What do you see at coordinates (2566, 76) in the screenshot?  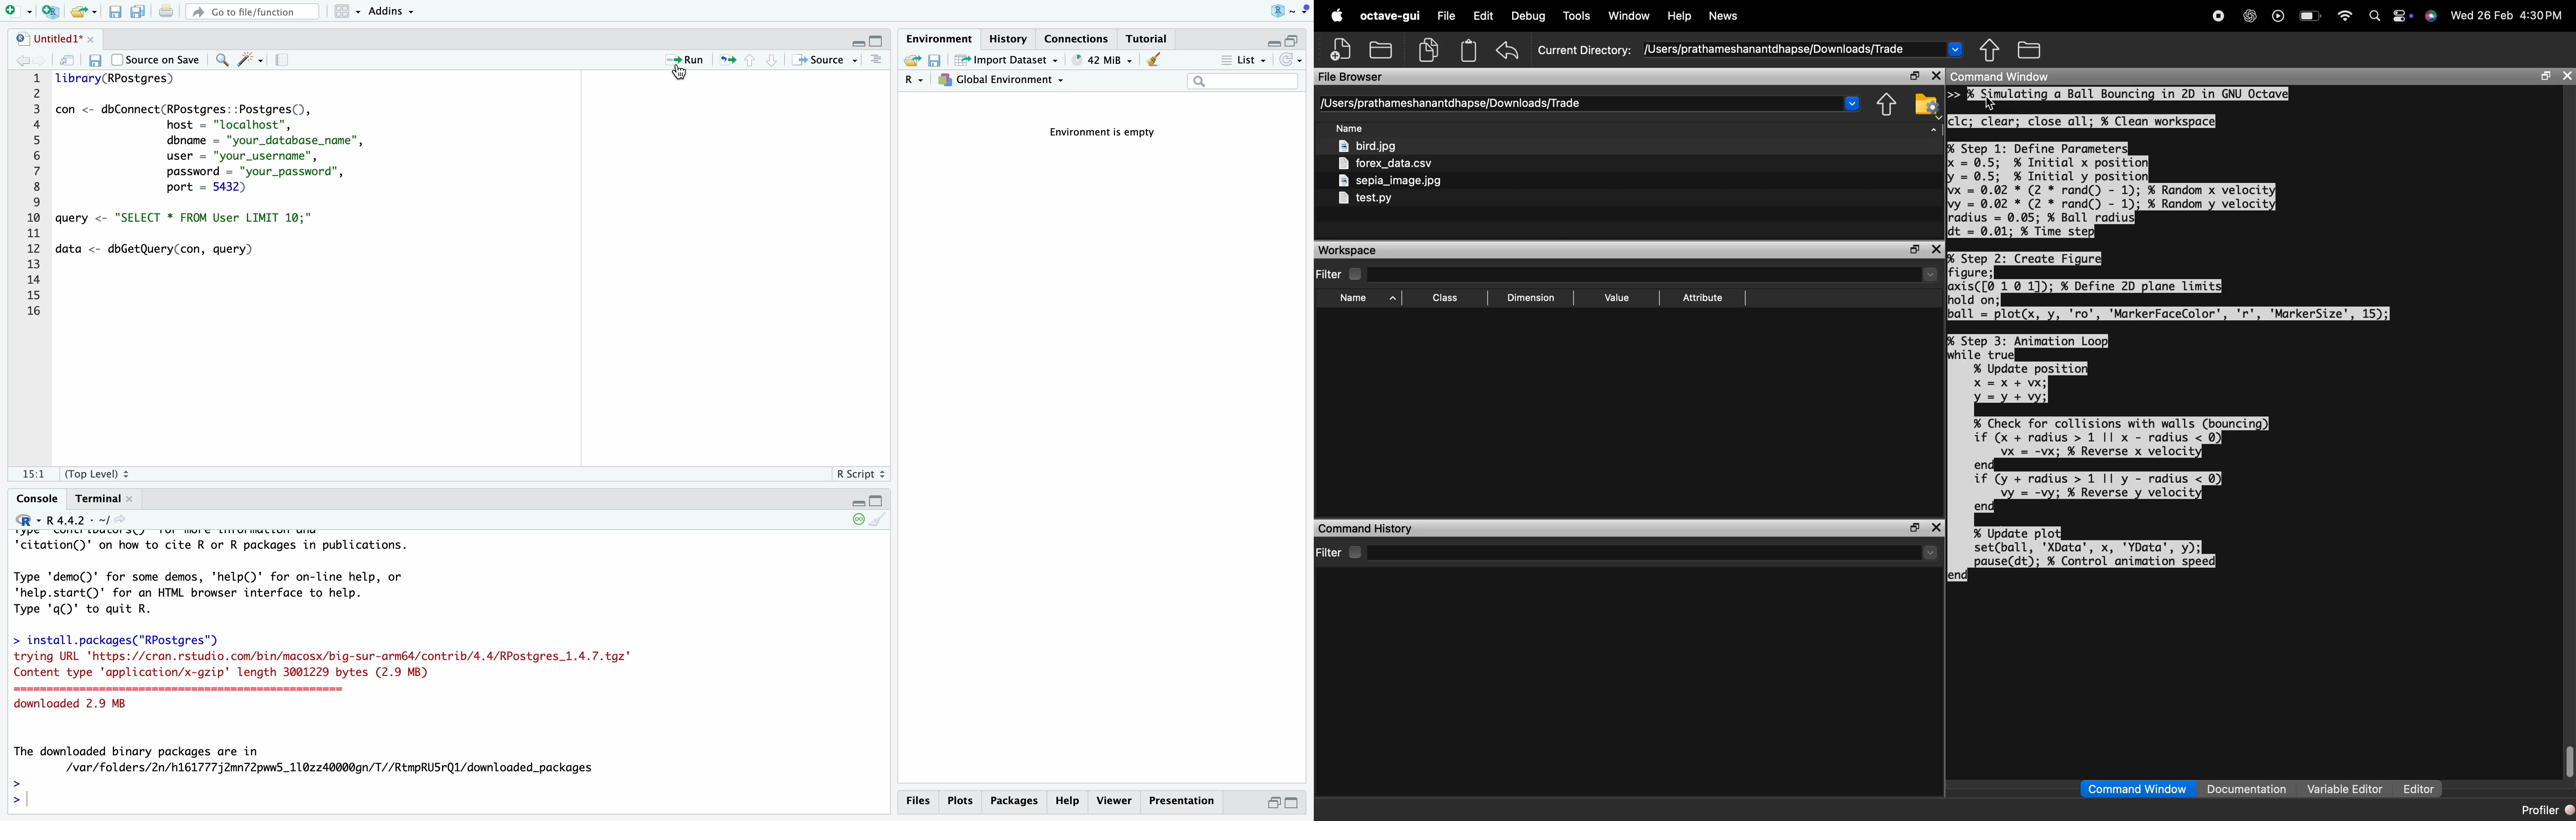 I see `close` at bounding box center [2566, 76].